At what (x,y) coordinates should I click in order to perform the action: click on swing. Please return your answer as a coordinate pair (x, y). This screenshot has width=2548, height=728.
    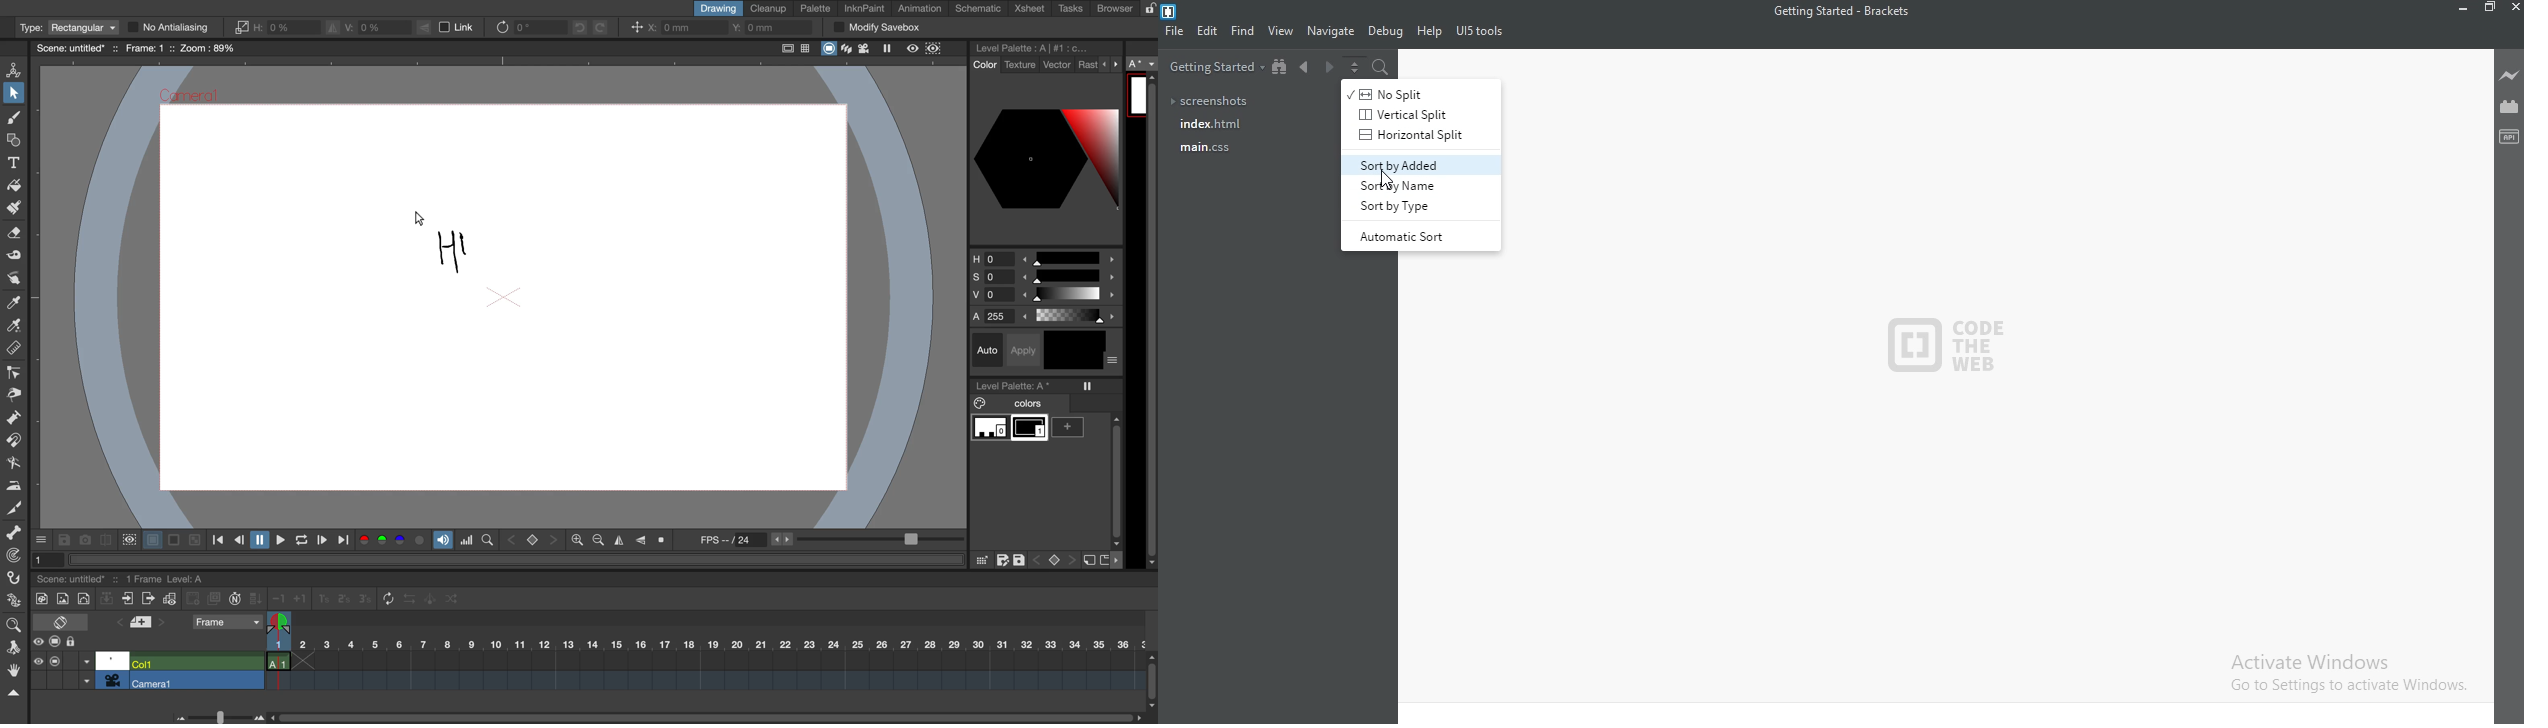
    Looking at the image, I should click on (432, 597).